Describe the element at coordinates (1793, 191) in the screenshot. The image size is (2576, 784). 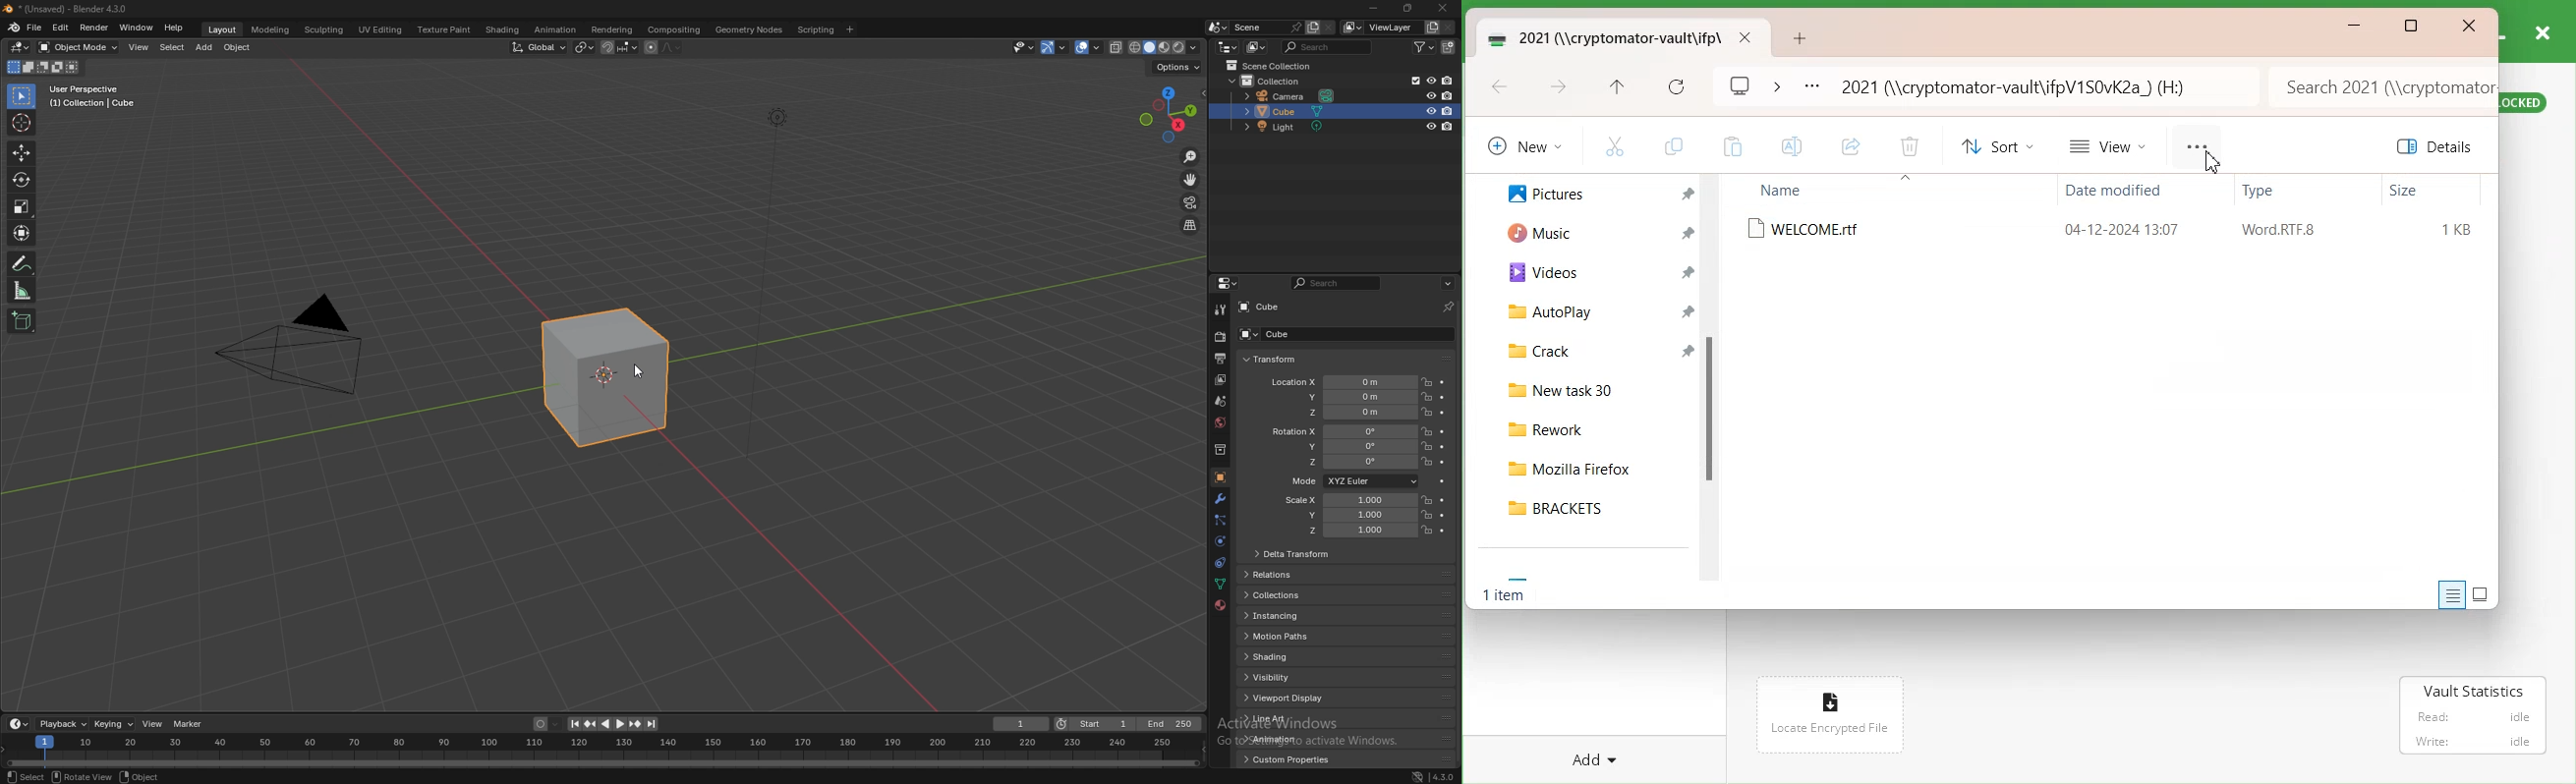
I see `Name` at that location.